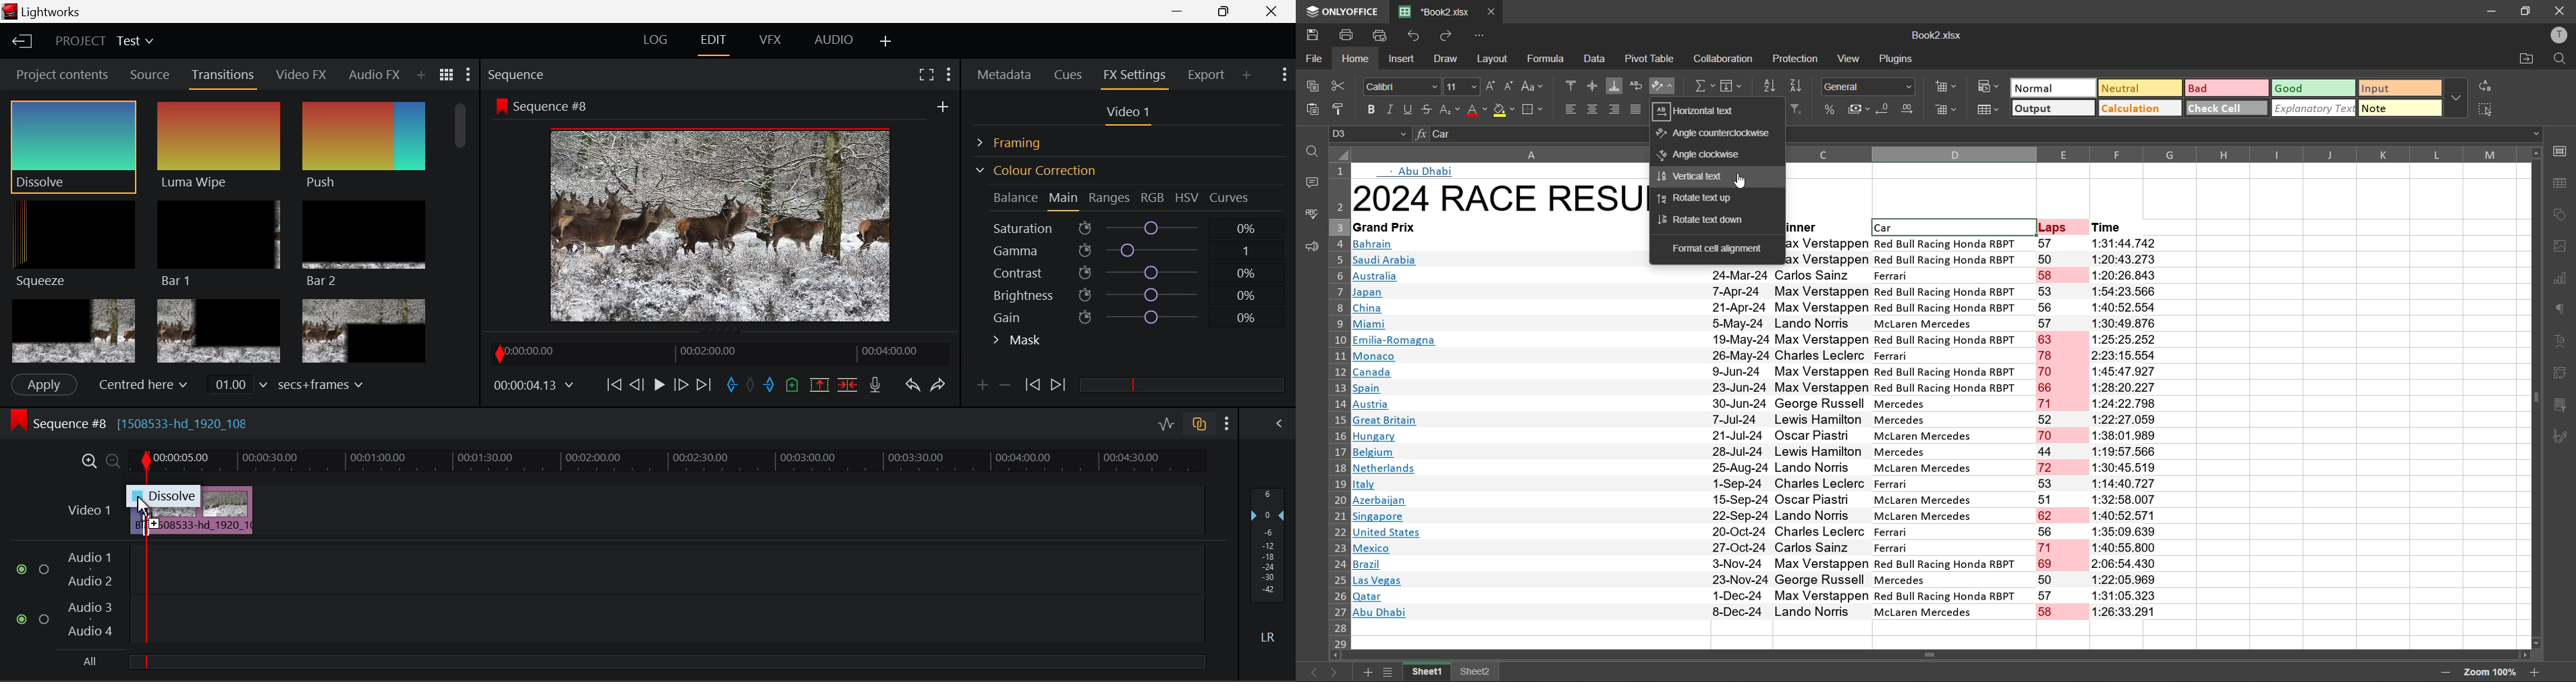 The image size is (2576, 700). Describe the element at coordinates (1126, 226) in the screenshot. I see `Saturation` at that location.